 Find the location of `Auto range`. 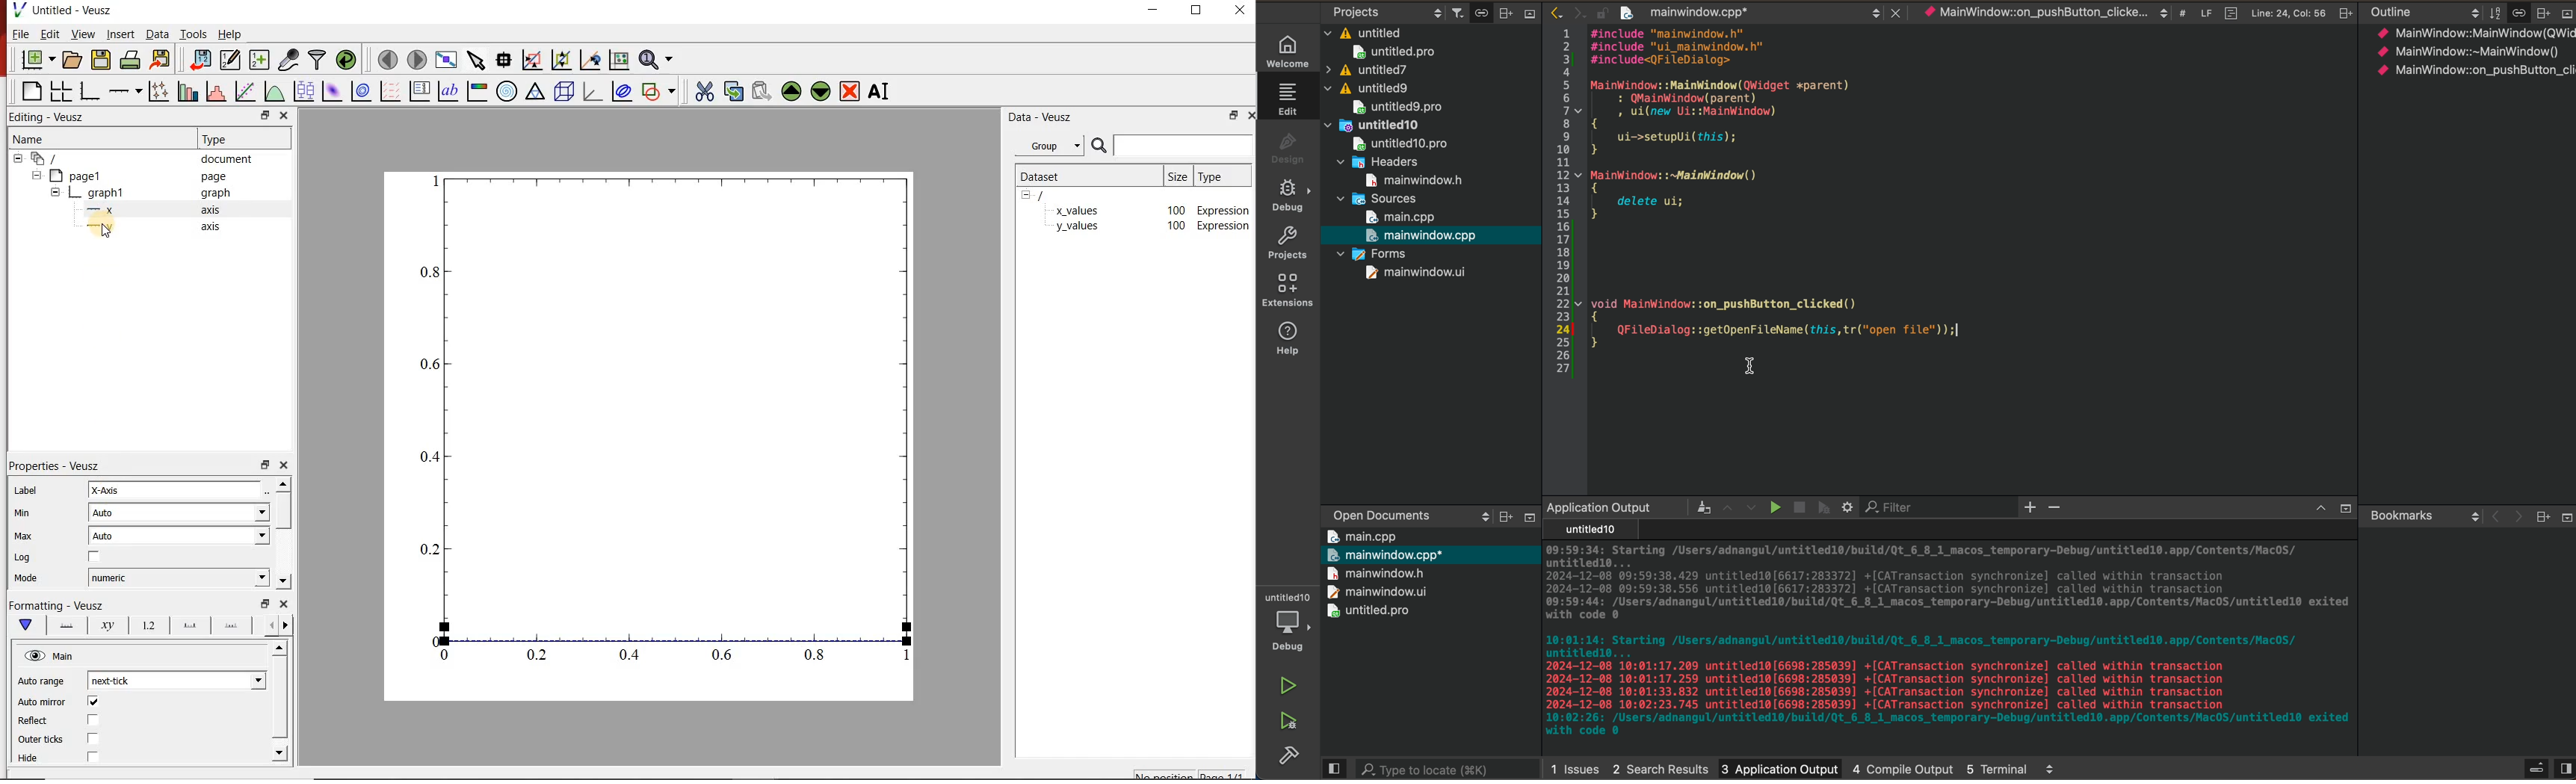

Auto range is located at coordinates (43, 681).